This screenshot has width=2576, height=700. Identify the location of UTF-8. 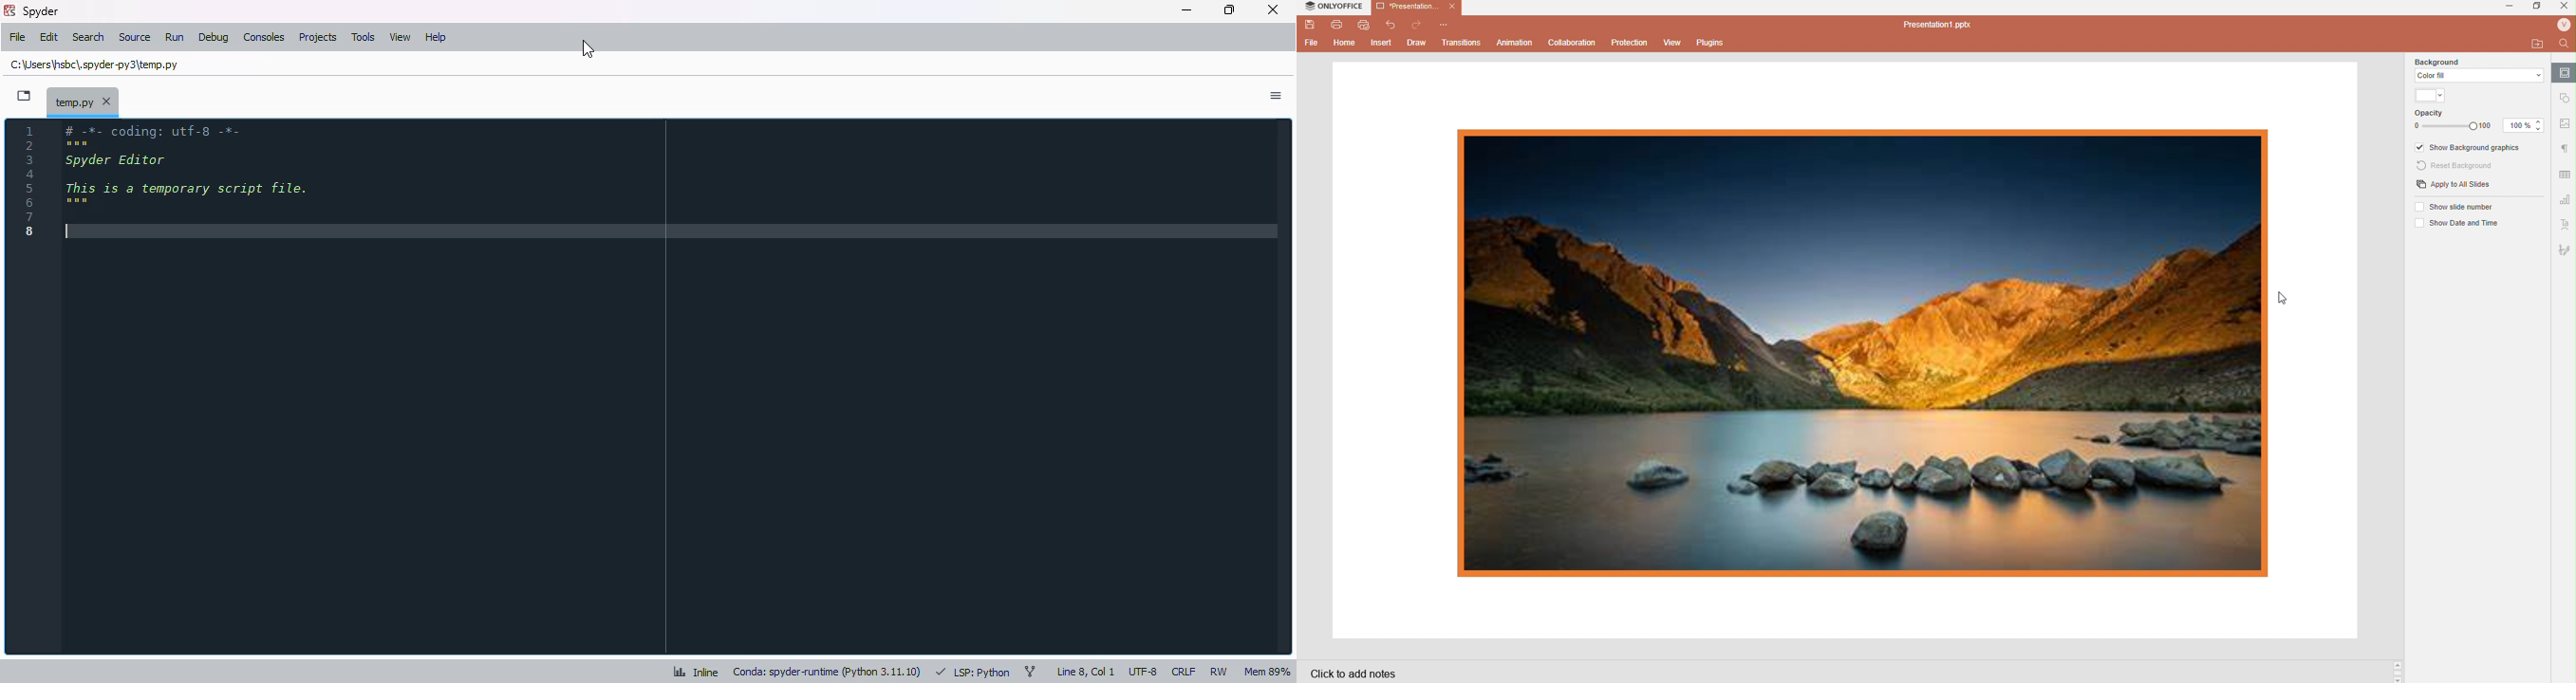
(1144, 671).